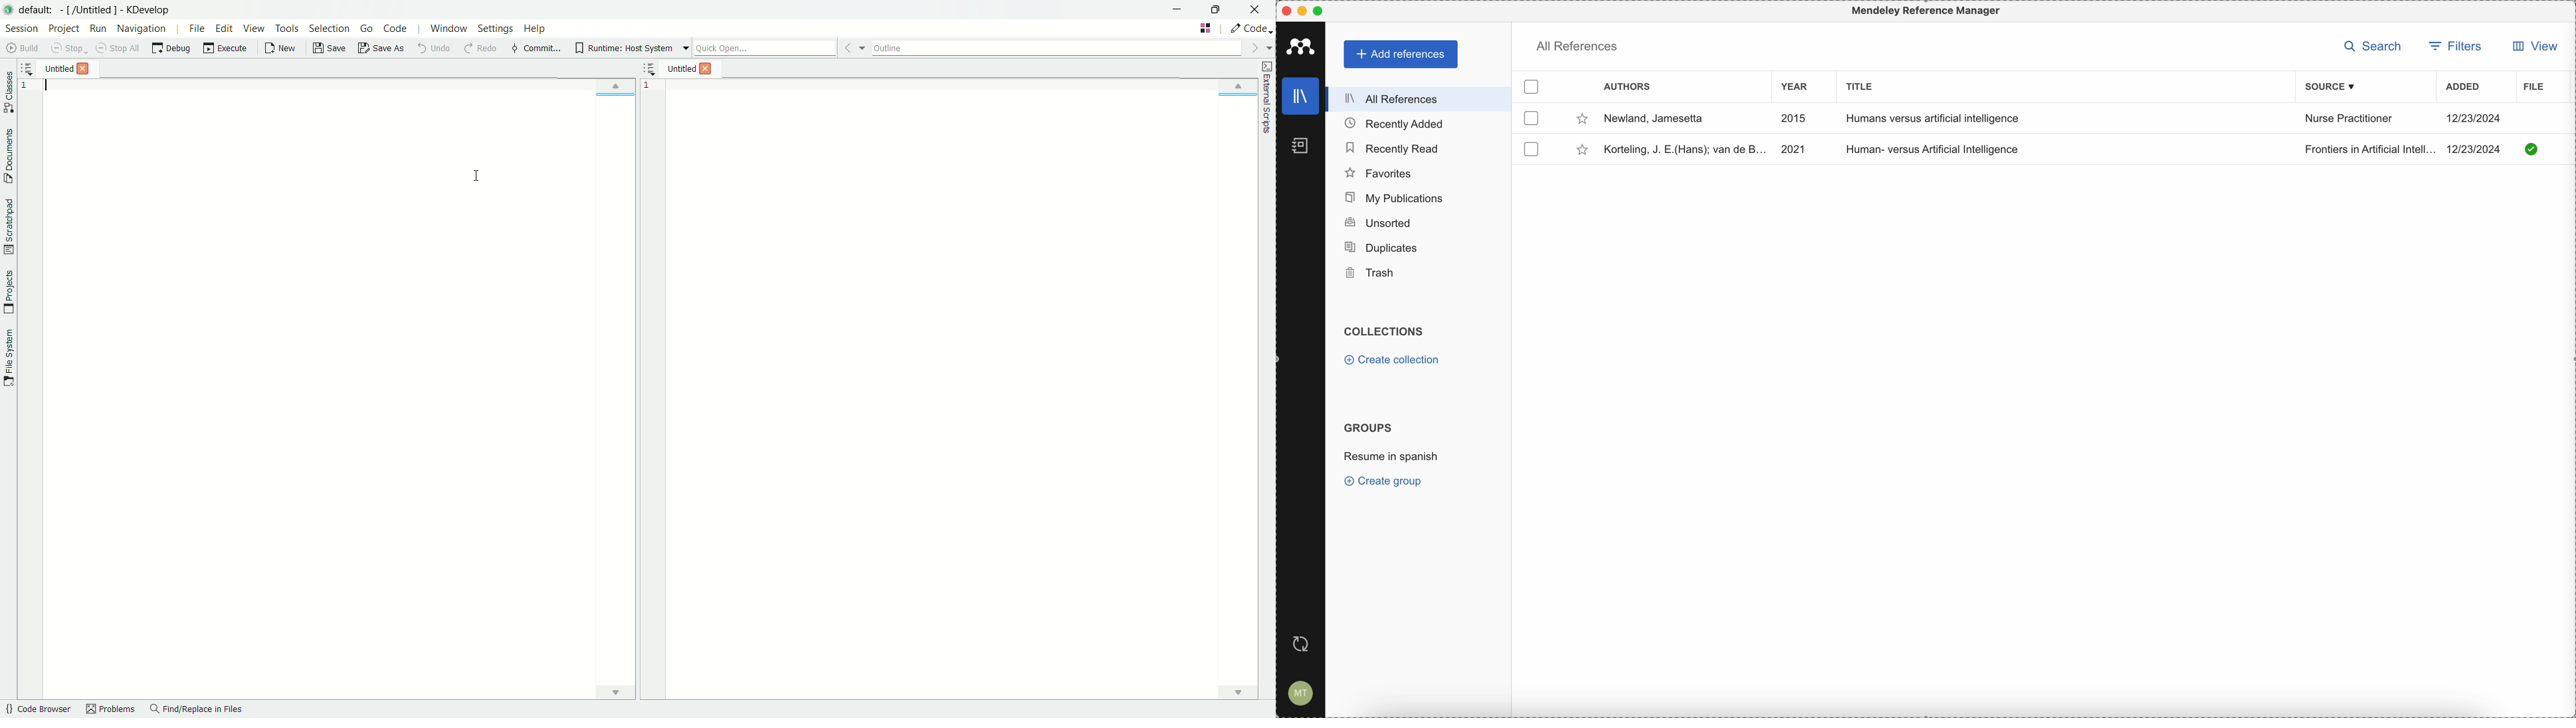 The image size is (2576, 728). Describe the element at coordinates (1681, 149) in the screenshot. I see `Korteling, J. E. (Hans); van de B...` at that location.